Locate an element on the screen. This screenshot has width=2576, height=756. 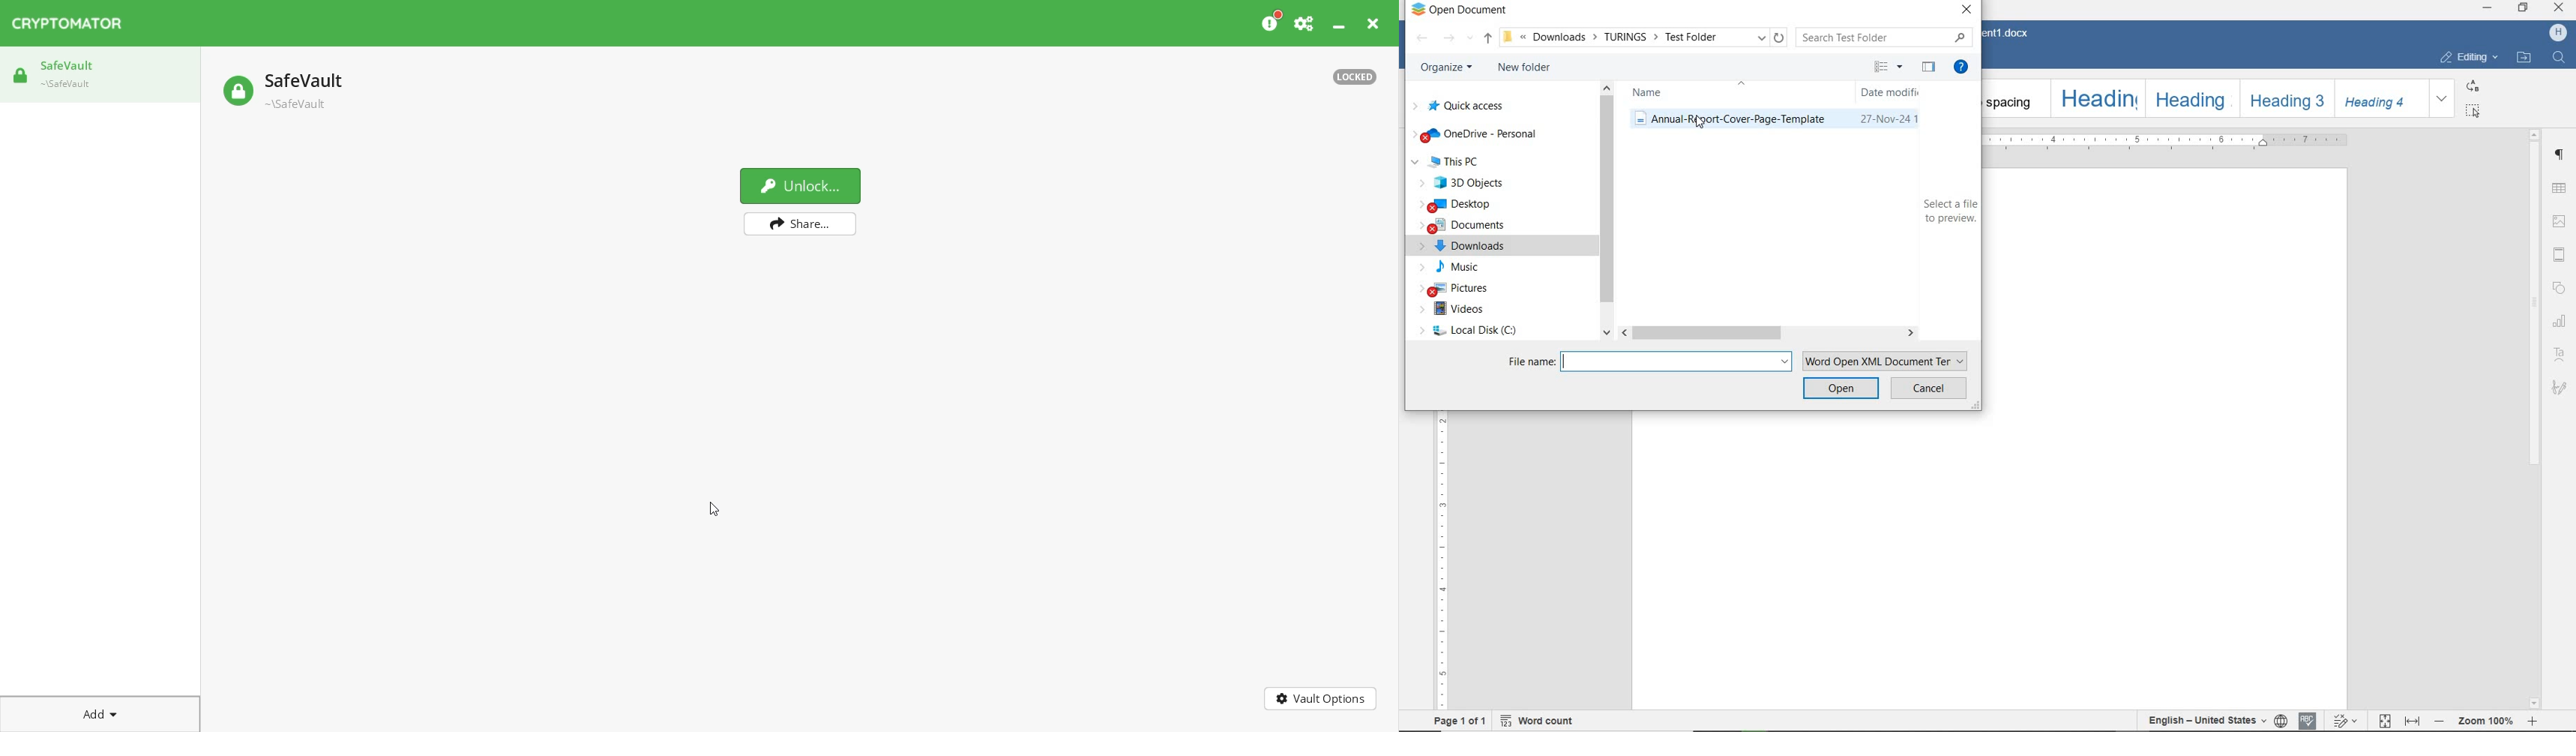
SCROLLBAR is located at coordinates (1605, 213).